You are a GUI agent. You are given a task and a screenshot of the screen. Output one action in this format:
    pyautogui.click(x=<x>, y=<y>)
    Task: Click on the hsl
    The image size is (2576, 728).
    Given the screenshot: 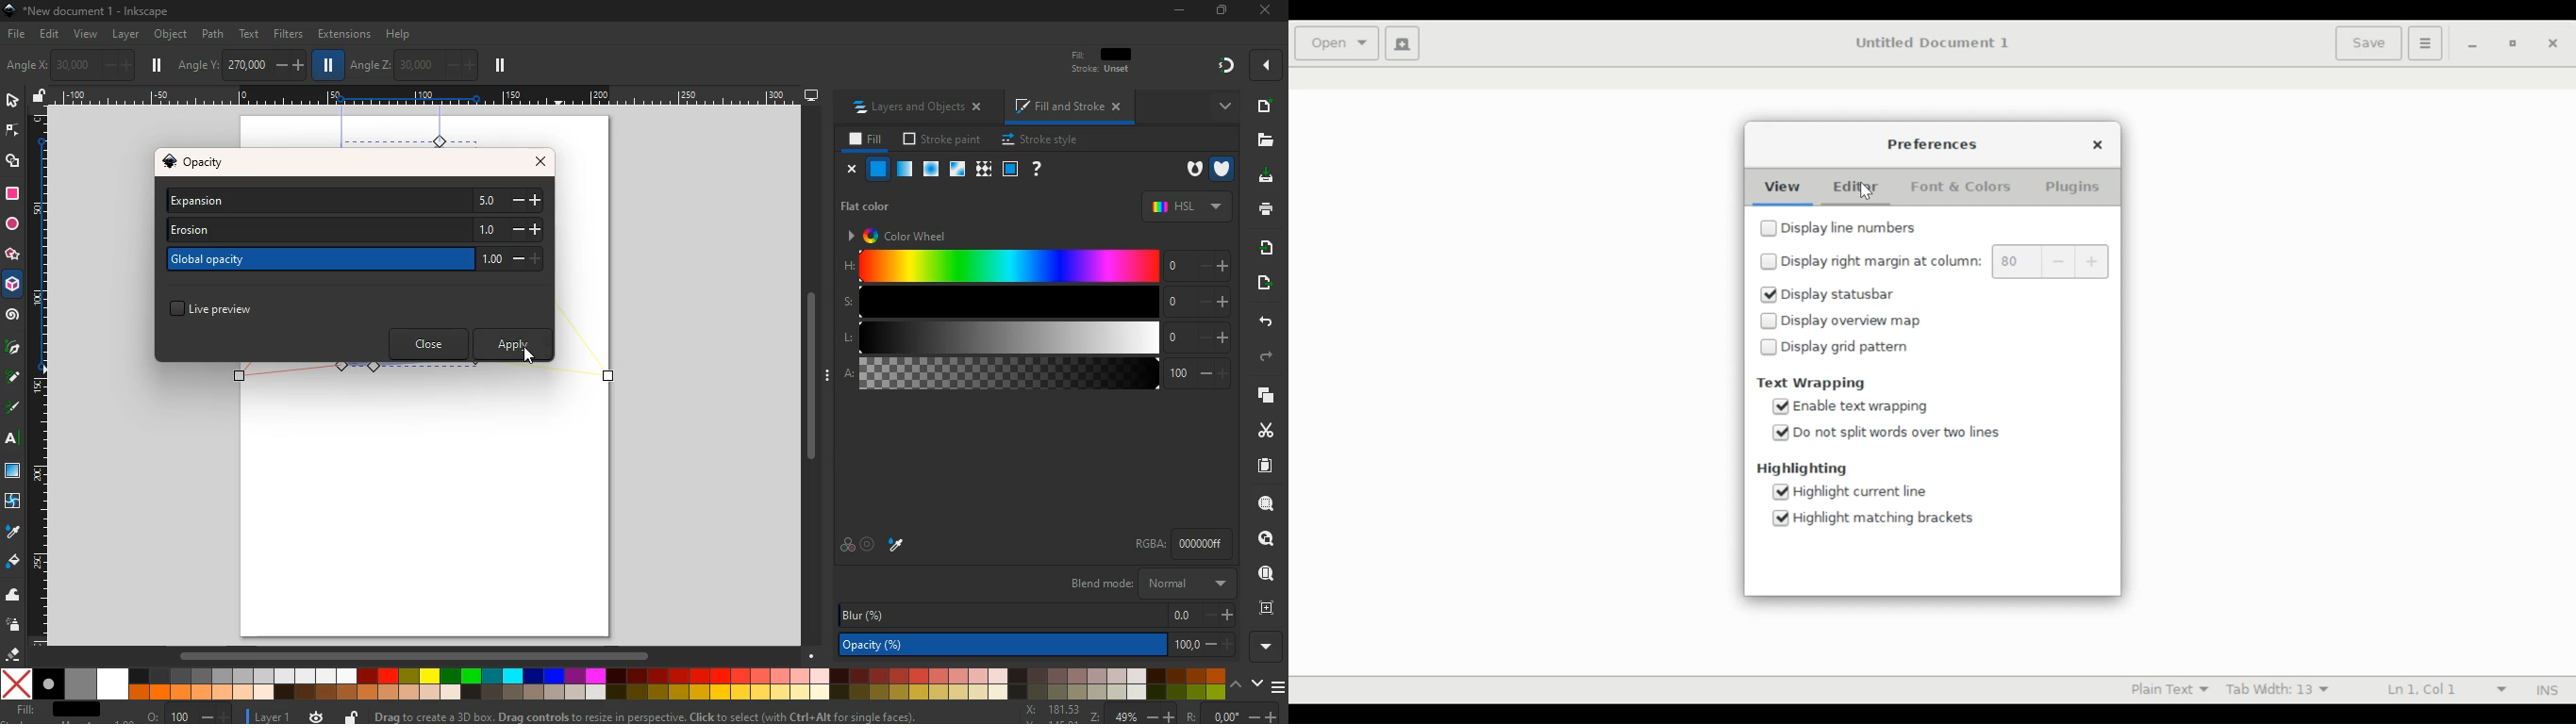 What is the action you would take?
    pyautogui.click(x=1185, y=206)
    